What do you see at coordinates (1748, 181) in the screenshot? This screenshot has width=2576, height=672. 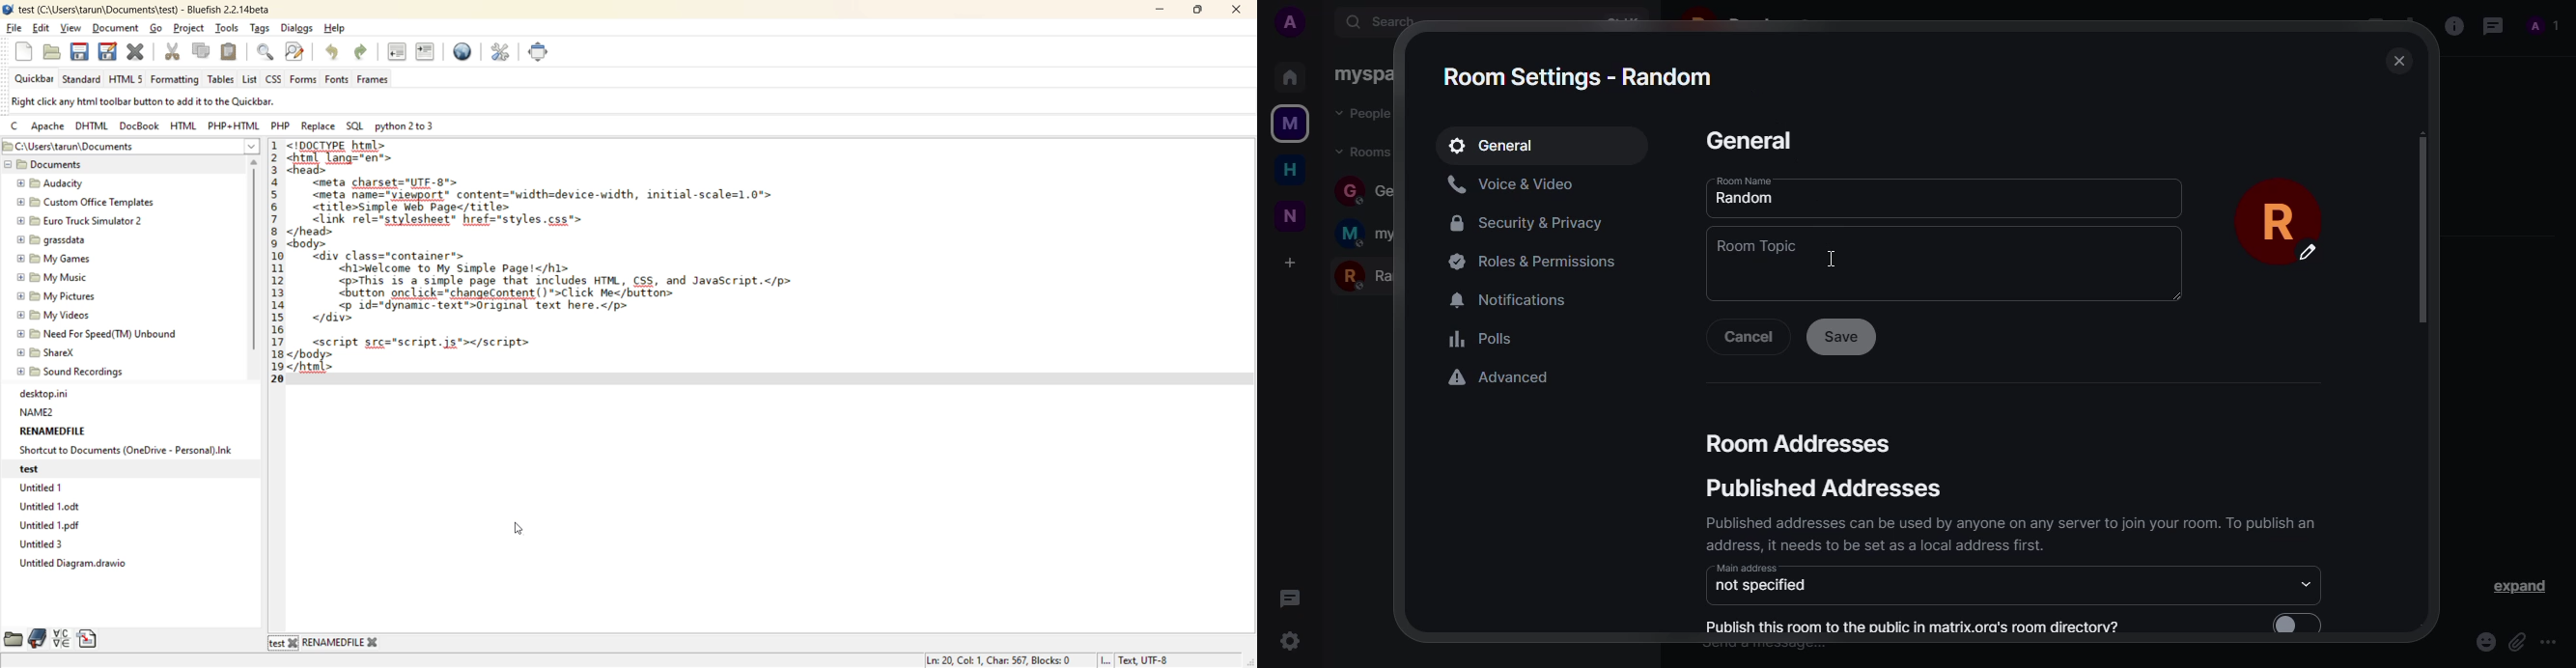 I see `room nmae` at bounding box center [1748, 181].